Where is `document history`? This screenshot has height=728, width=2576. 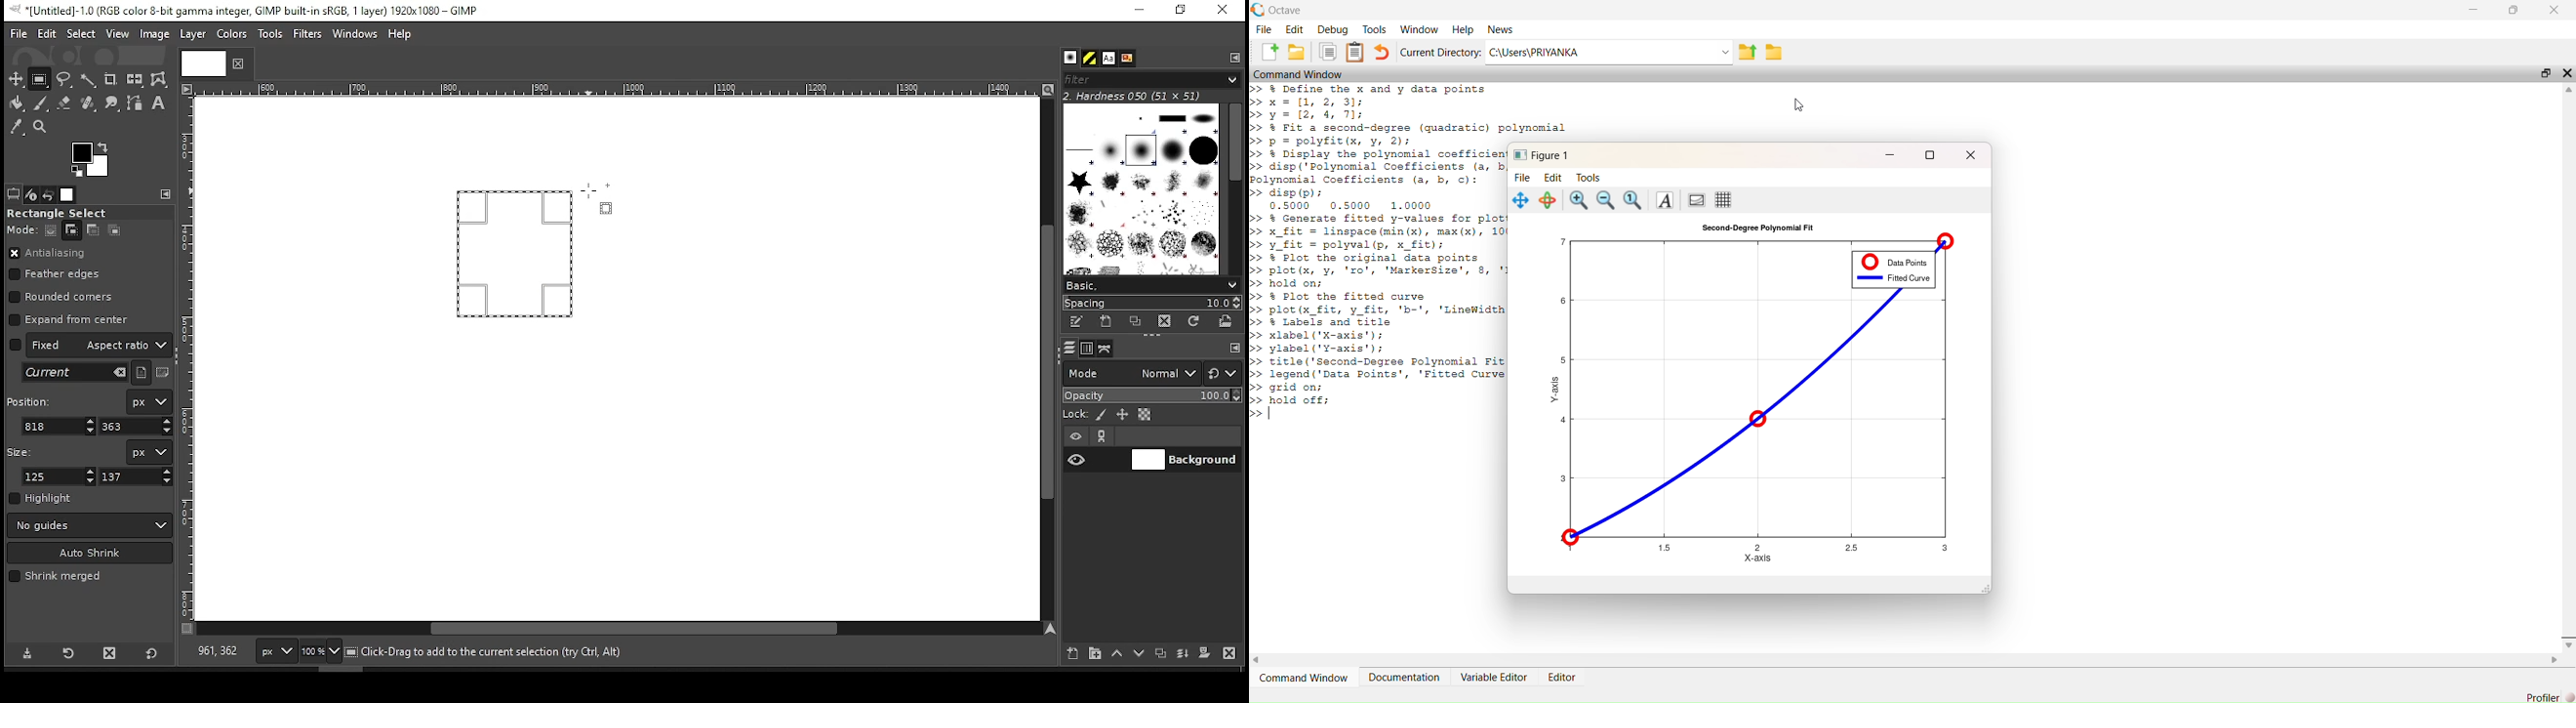
document history is located at coordinates (1126, 59).